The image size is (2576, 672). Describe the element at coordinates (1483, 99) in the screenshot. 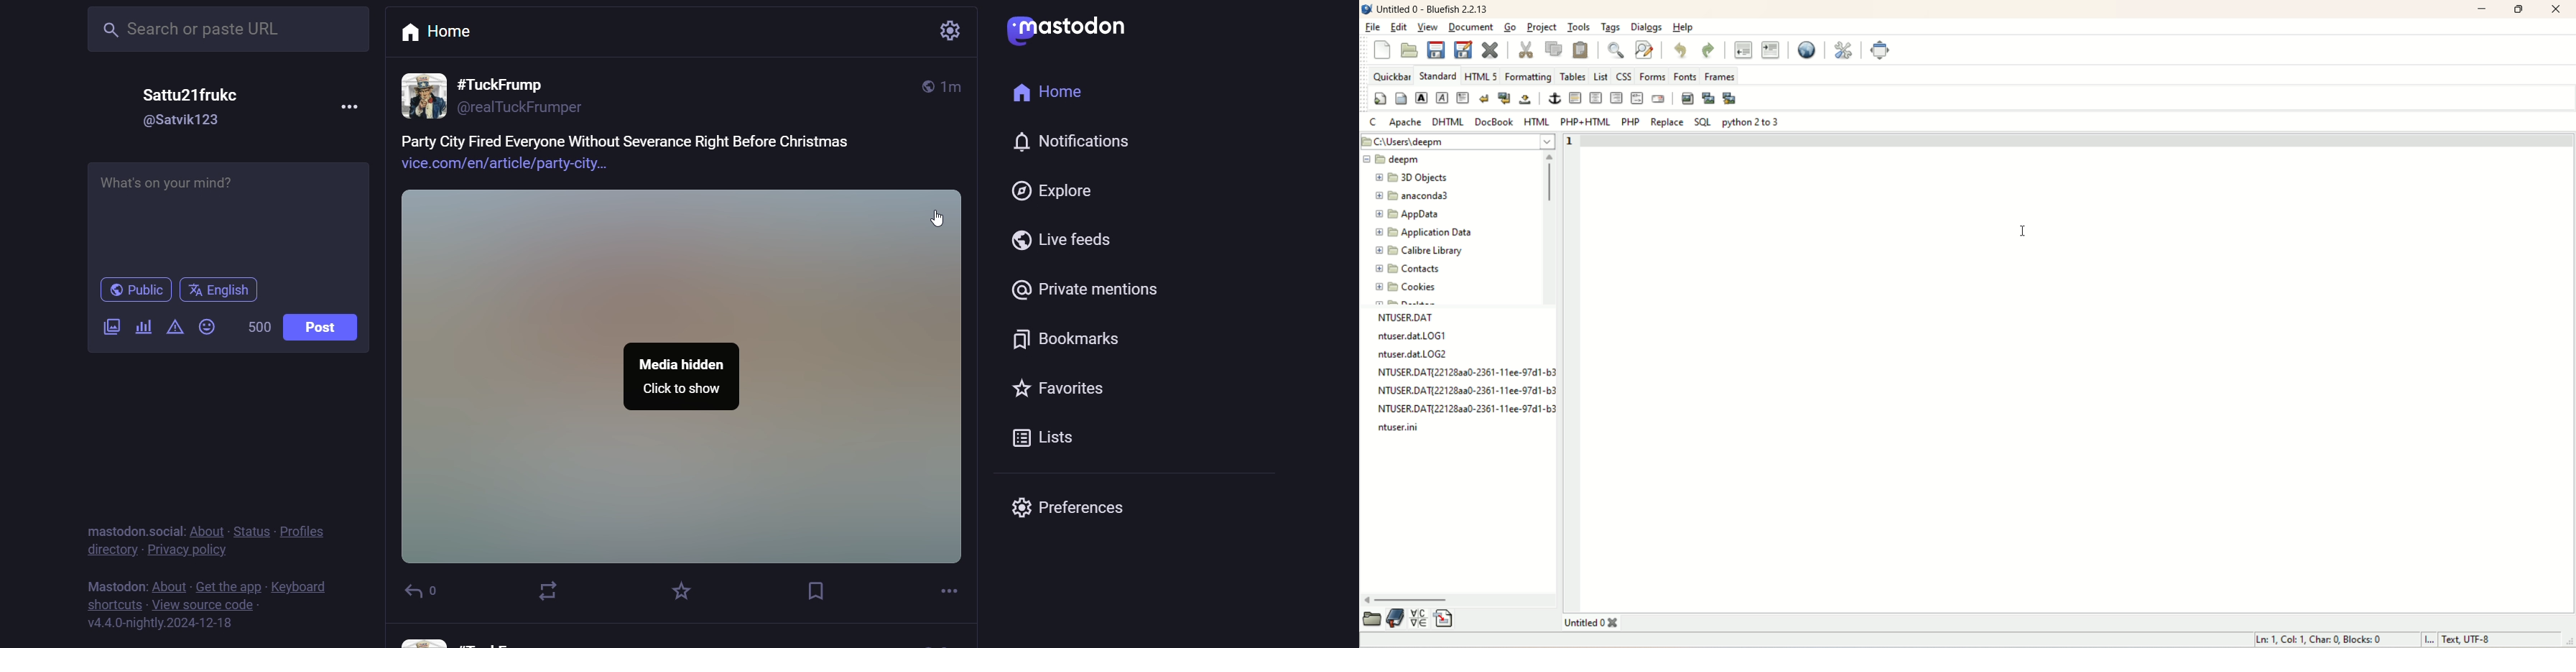

I see `break` at that location.